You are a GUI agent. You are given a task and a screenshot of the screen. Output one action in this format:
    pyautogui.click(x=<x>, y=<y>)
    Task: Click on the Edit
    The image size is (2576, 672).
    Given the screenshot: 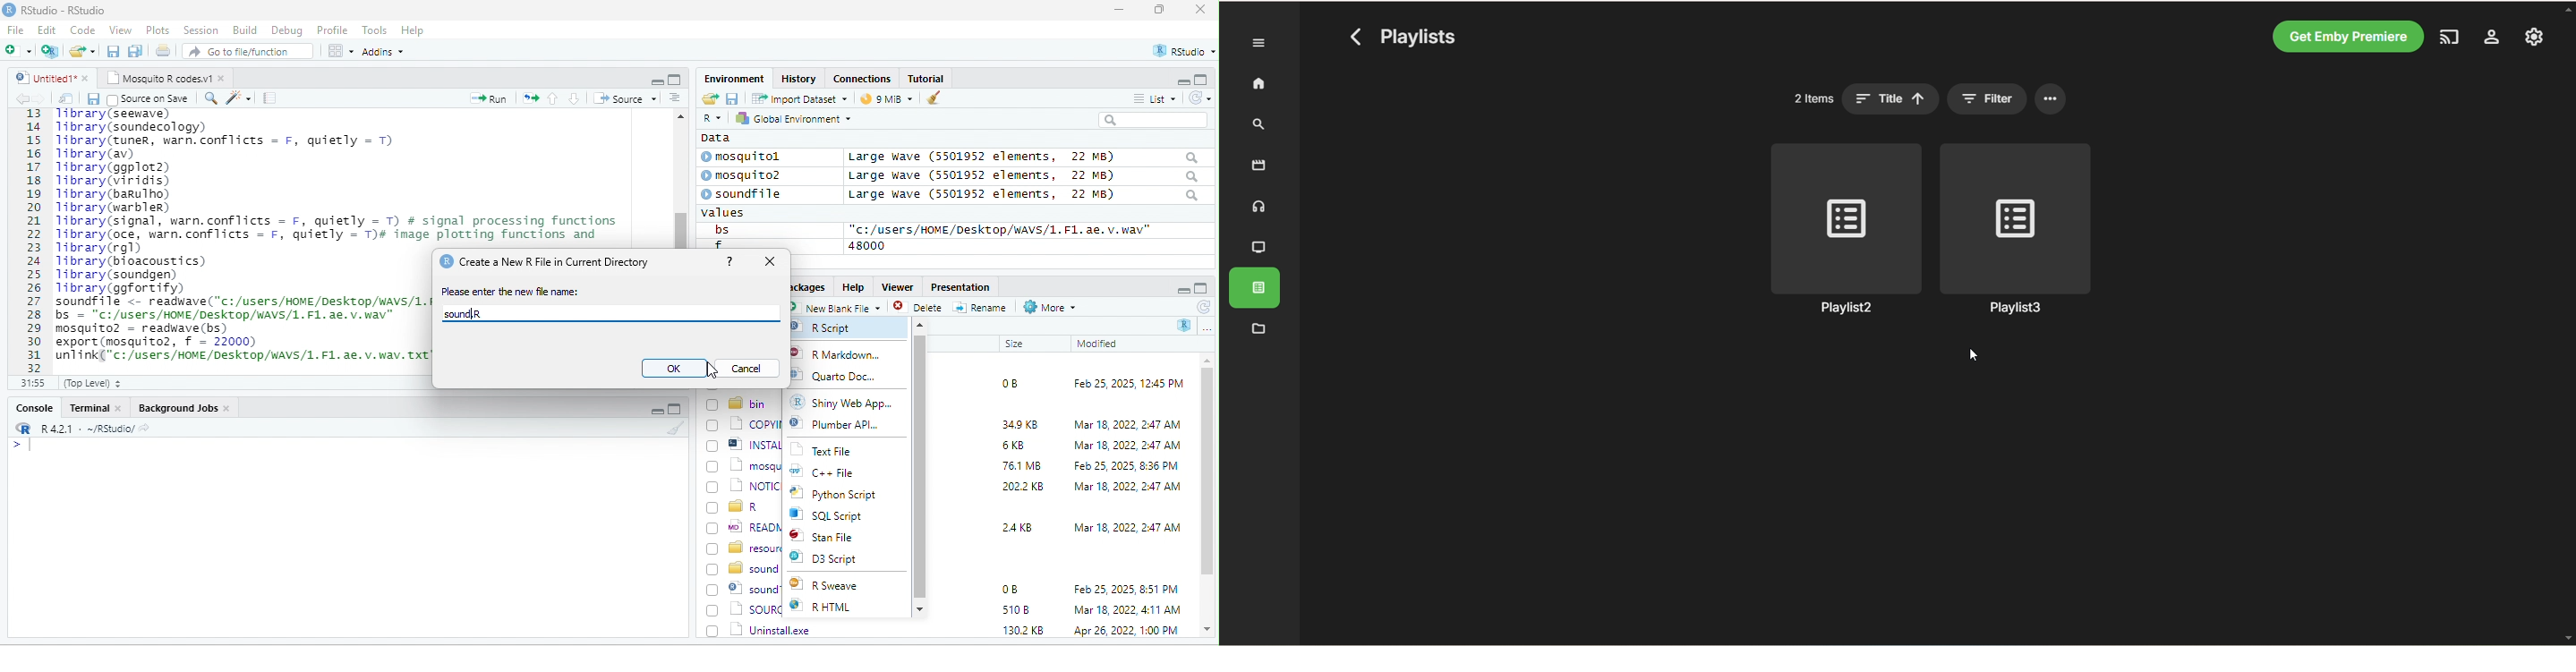 What is the action you would take?
    pyautogui.click(x=48, y=30)
    